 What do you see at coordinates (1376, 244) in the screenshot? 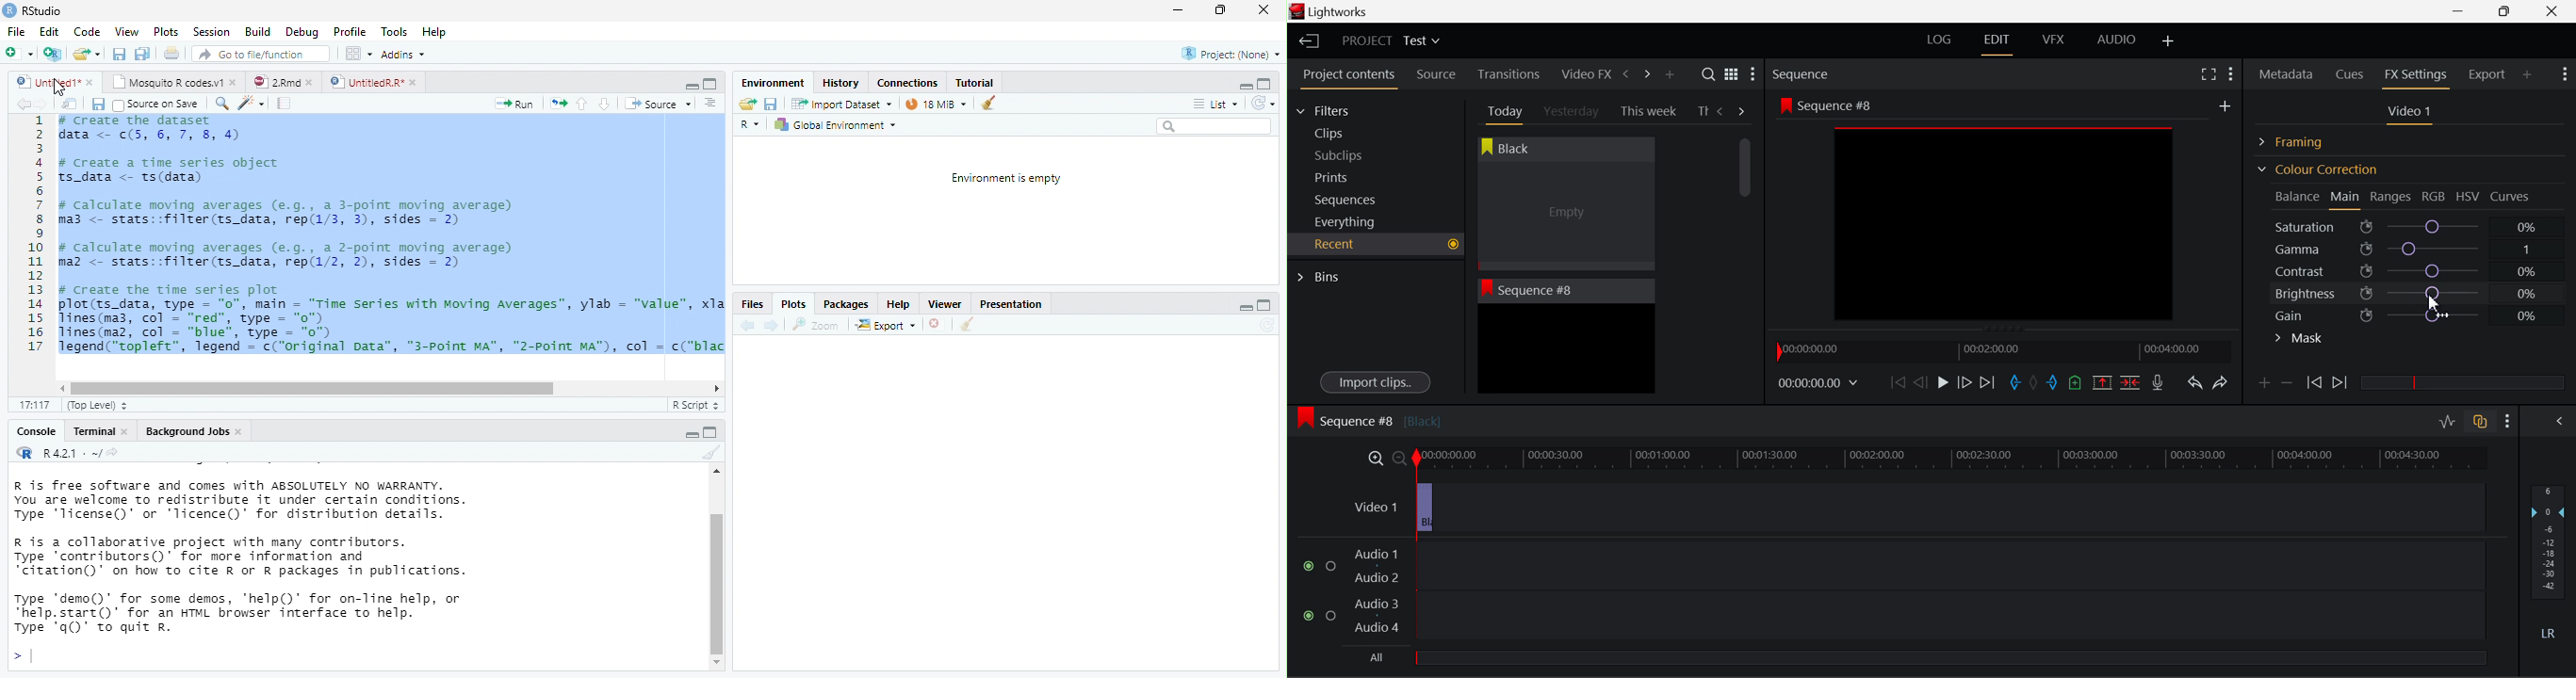
I see `Recent Tab Open` at bounding box center [1376, 244].